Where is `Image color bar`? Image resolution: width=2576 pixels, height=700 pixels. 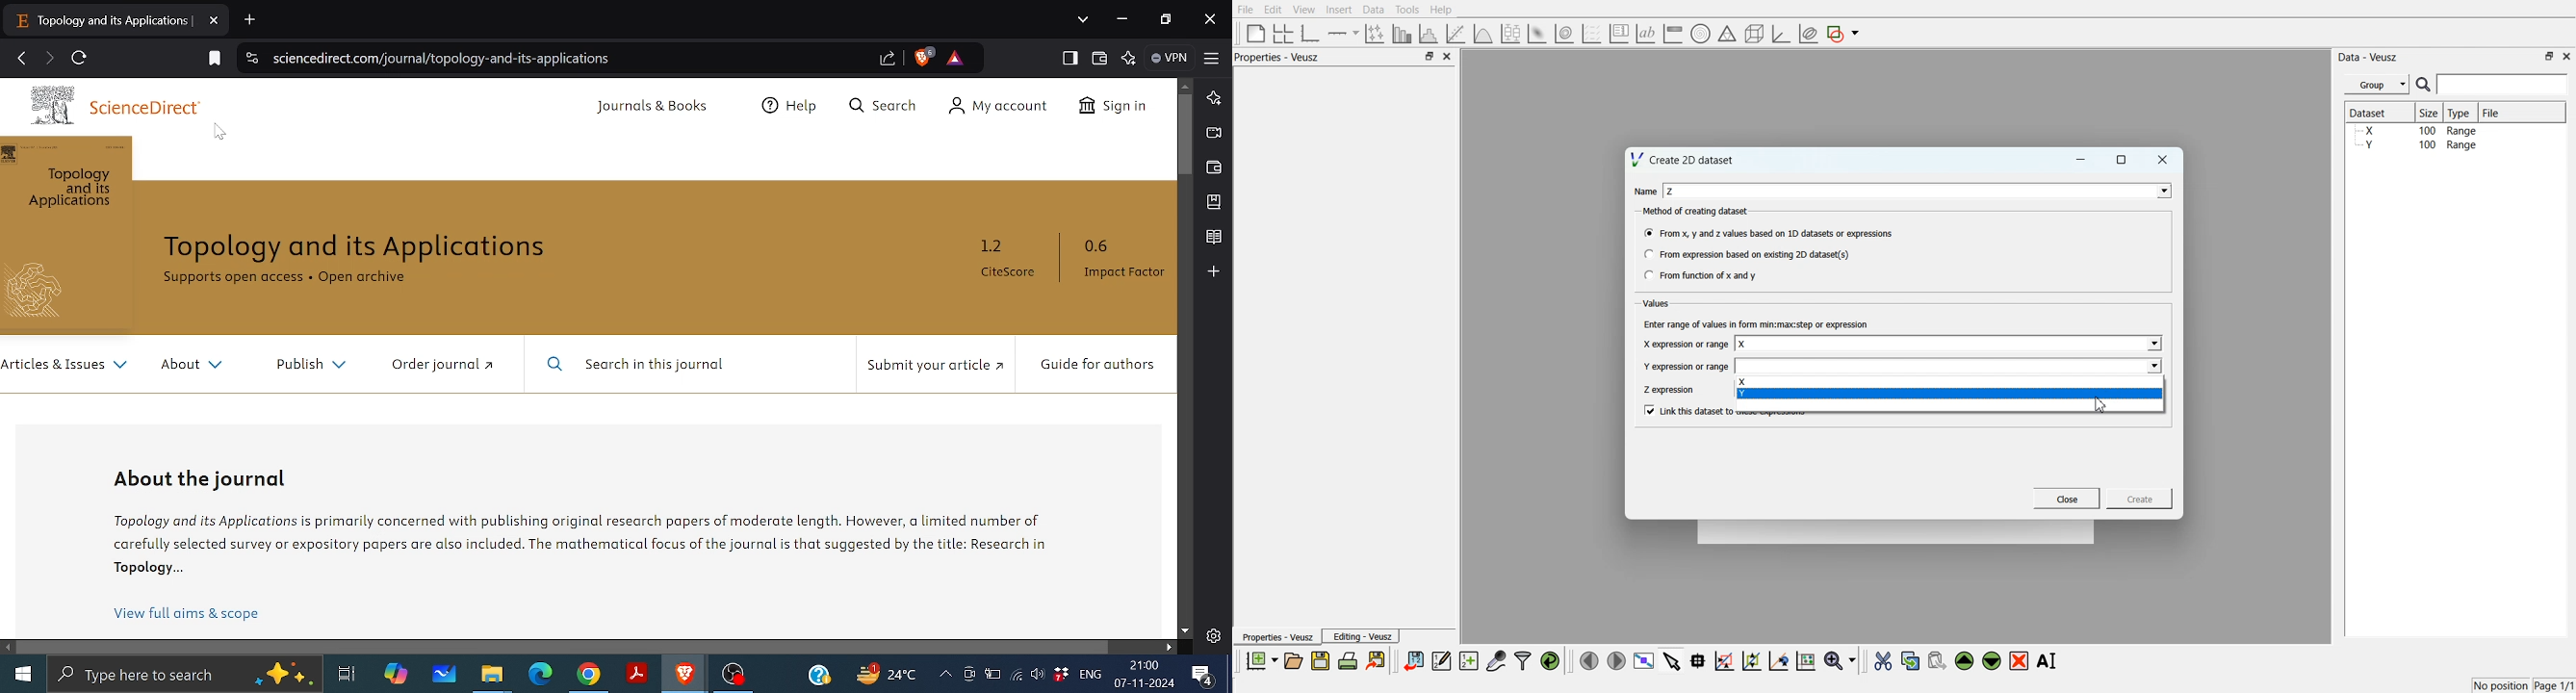
Image color bar is located at coordinates (1673, 33).